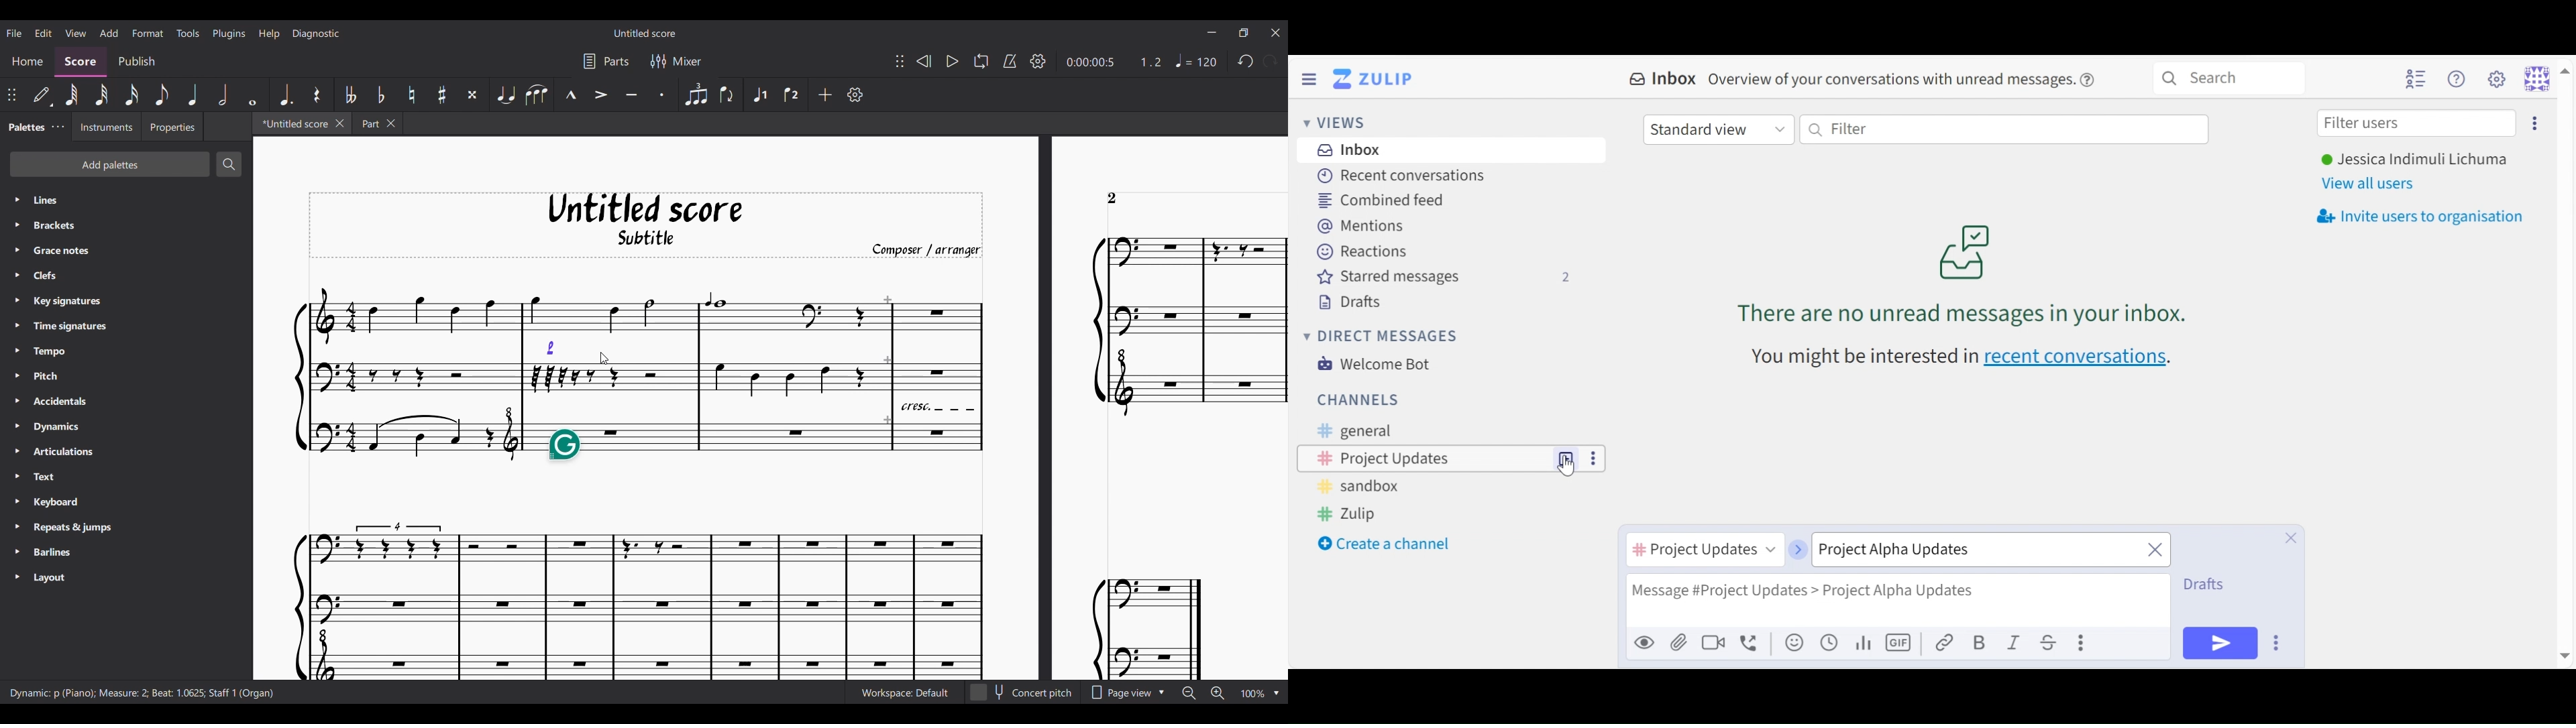  I want to click on Mentions, so click(1362, 225).